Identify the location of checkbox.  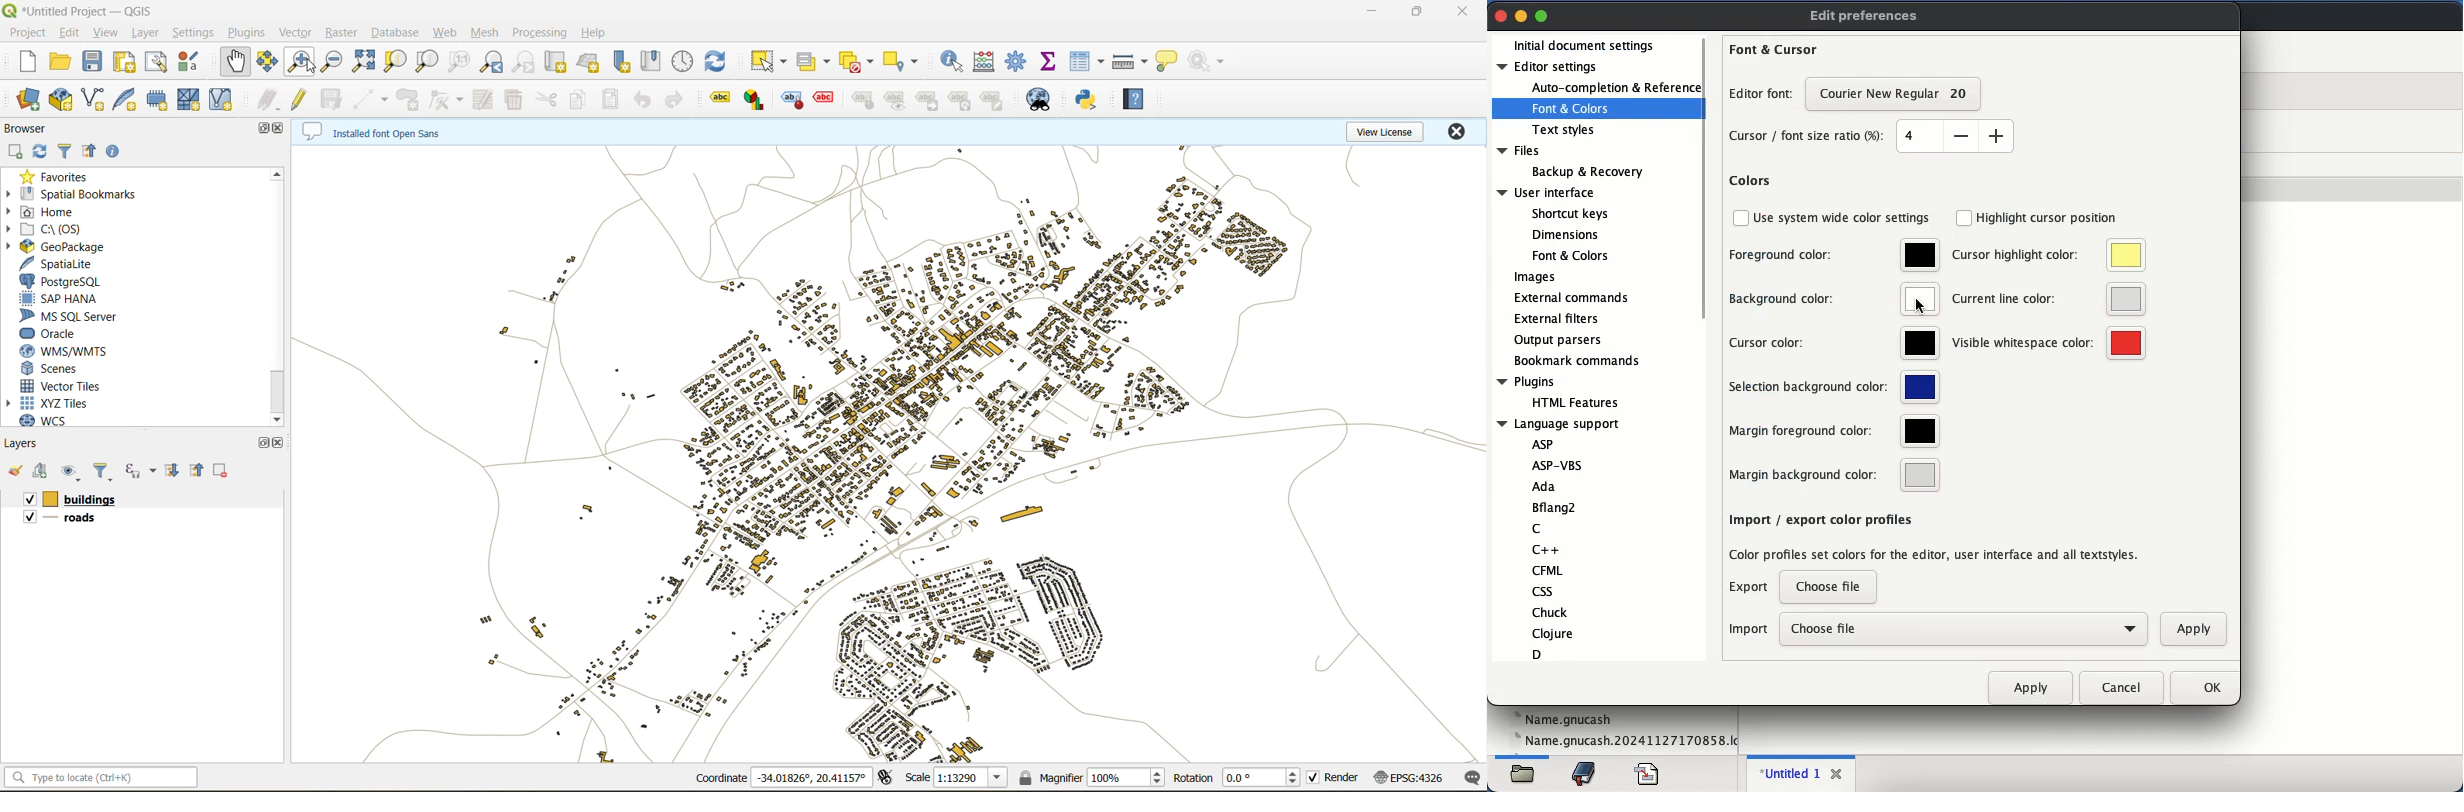
(1964, 218).